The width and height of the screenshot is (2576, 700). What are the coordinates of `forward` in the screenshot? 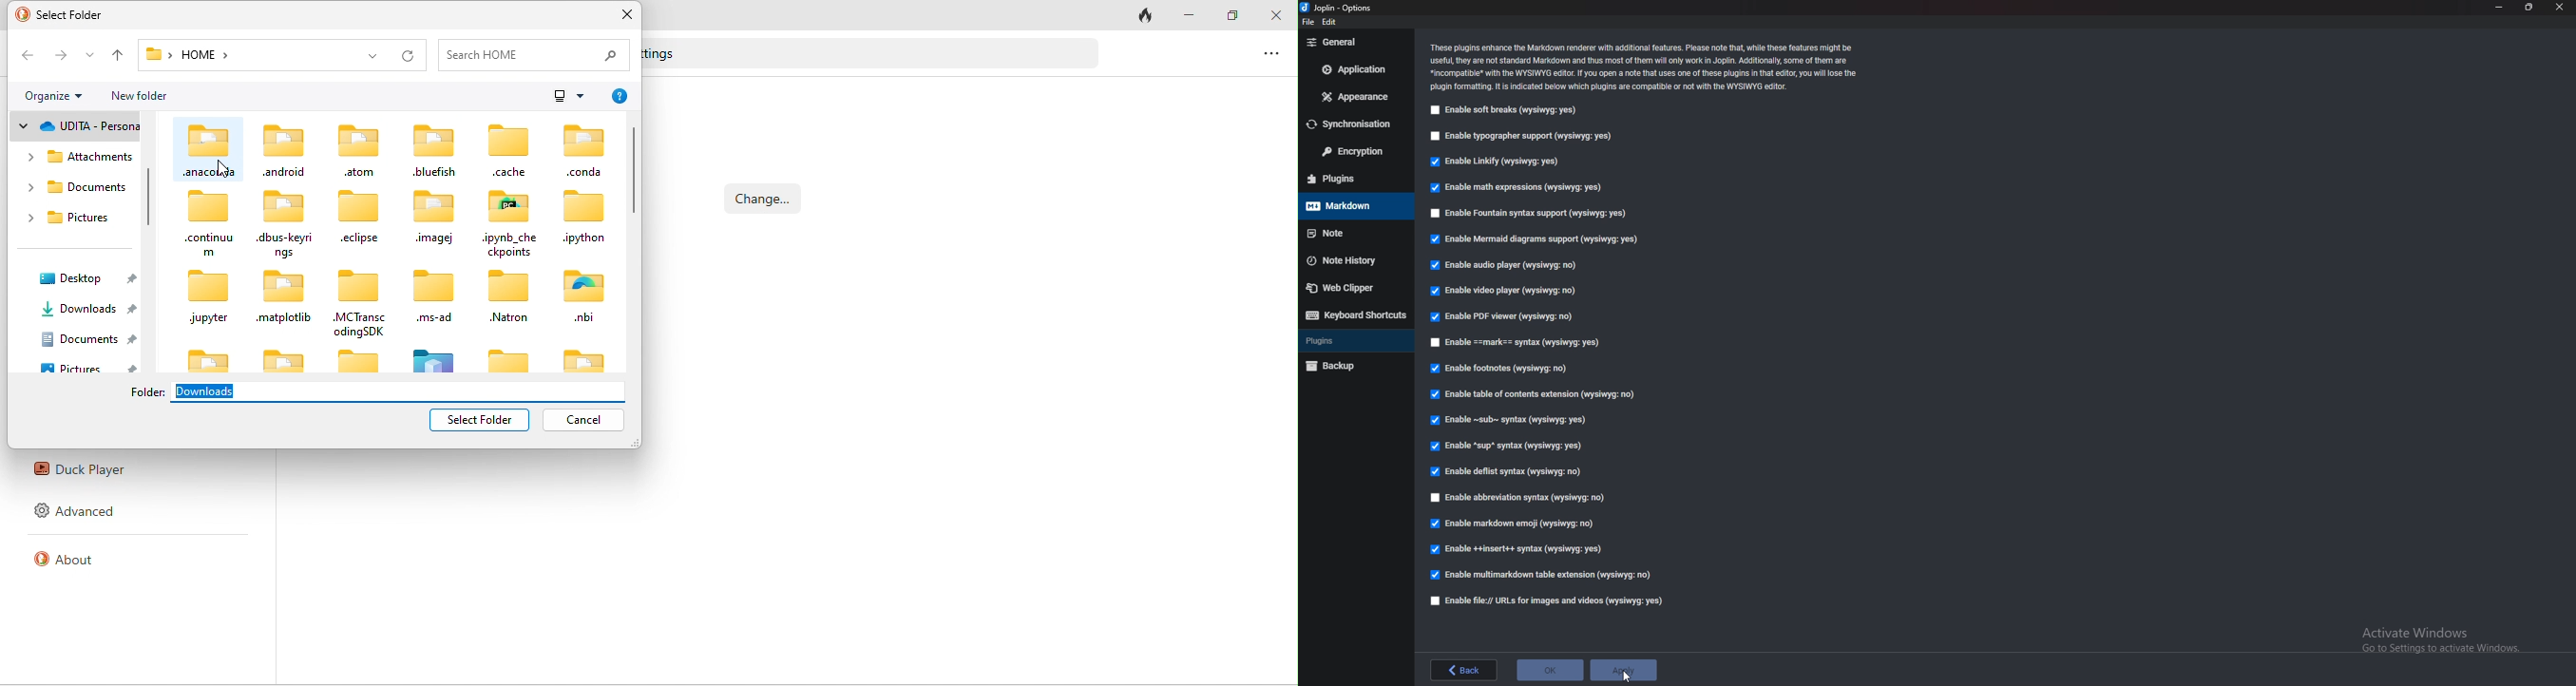 It's located at (60, 56).